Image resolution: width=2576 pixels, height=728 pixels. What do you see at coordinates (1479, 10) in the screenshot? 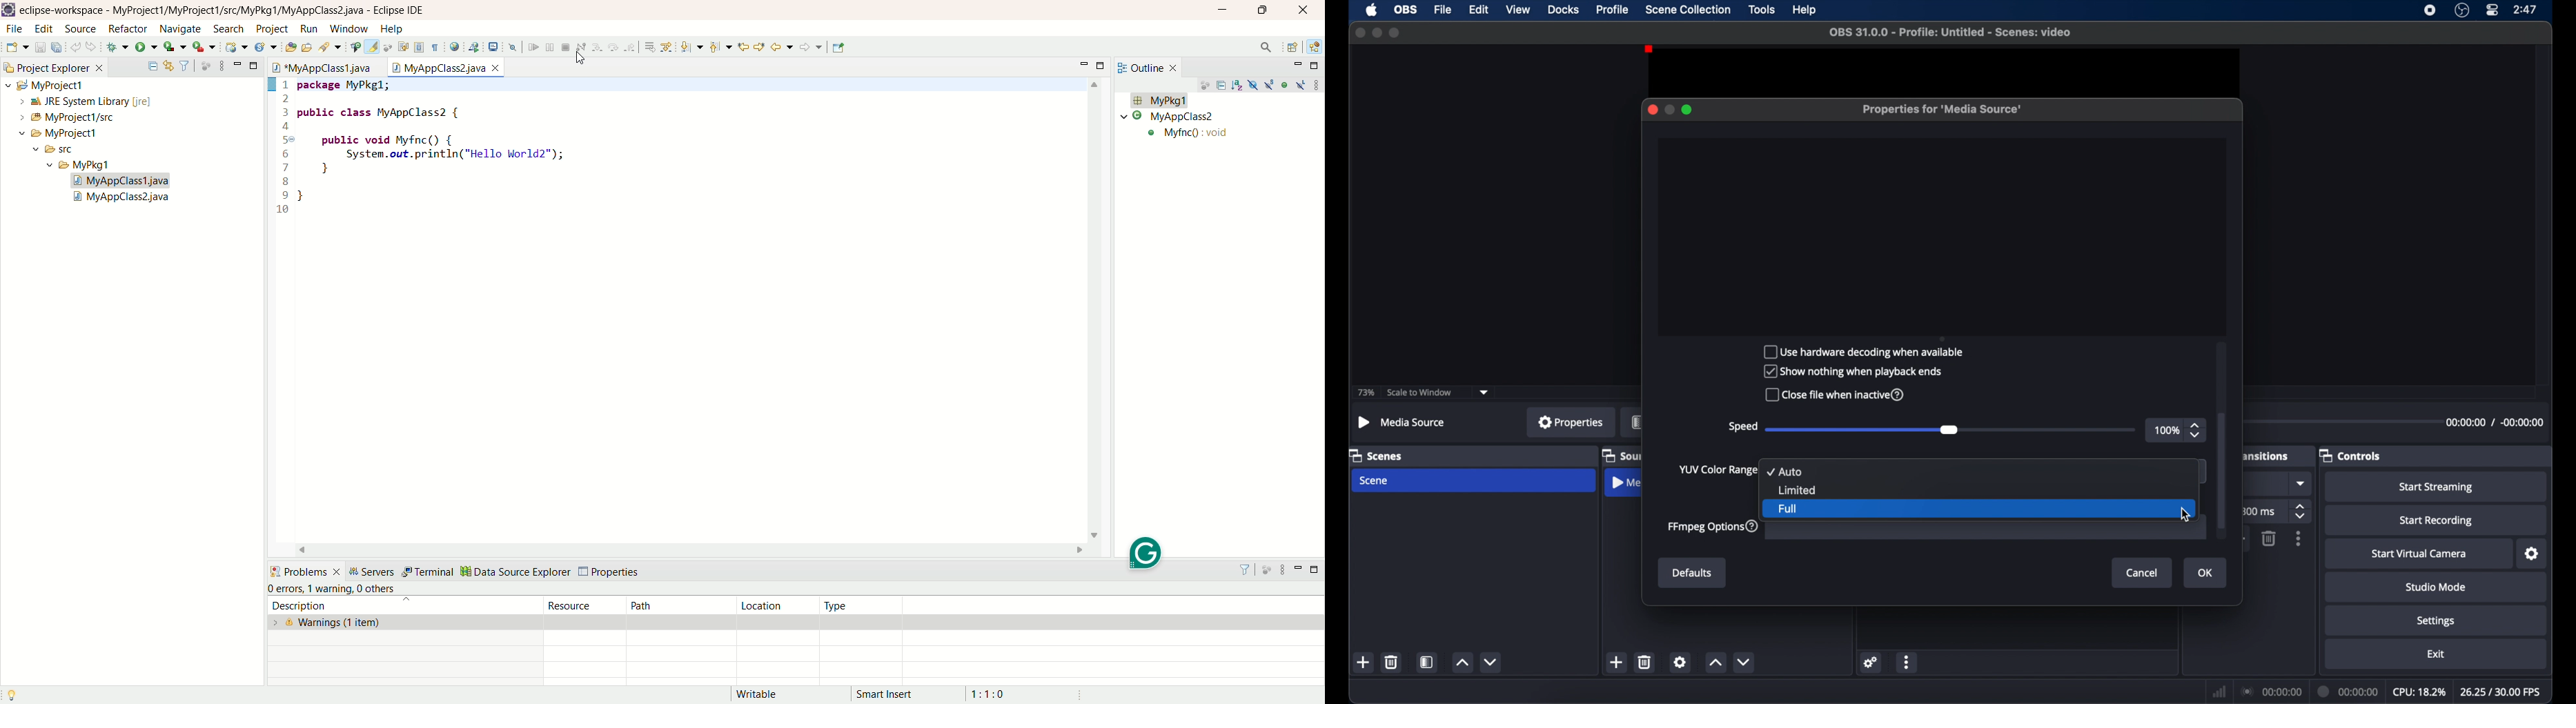
I see `edit` at bounding box center [1479, 10].